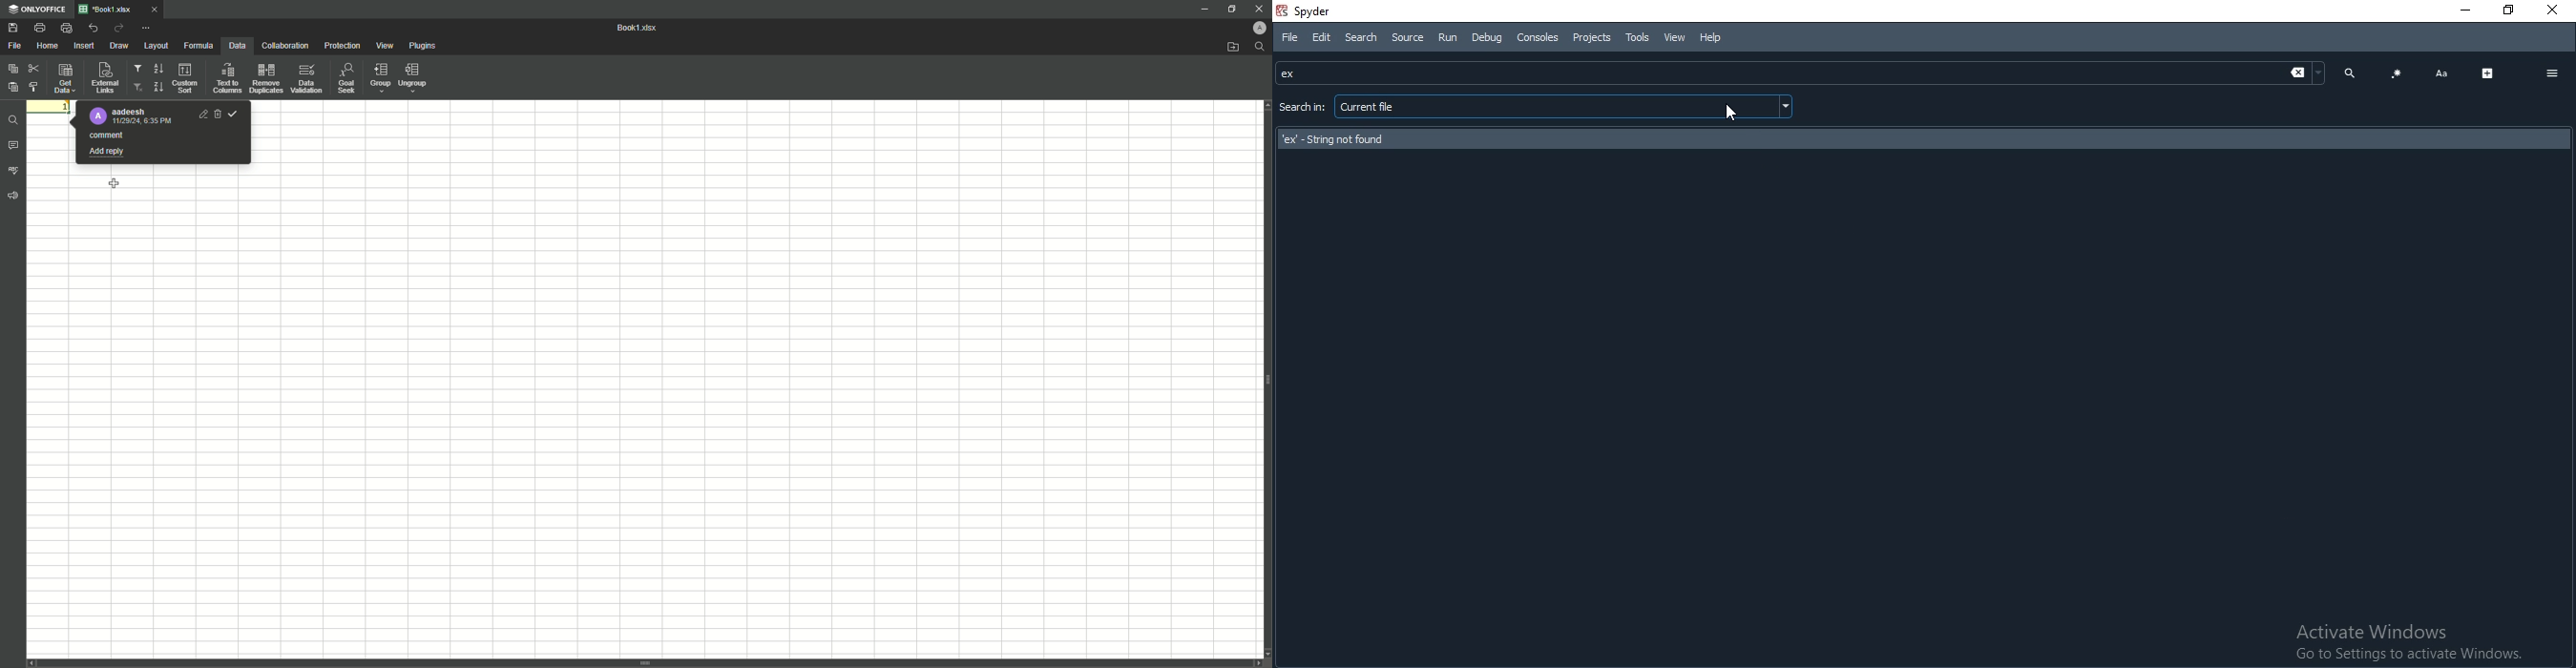  I want to click on Custom Sort, so click(186, 79).